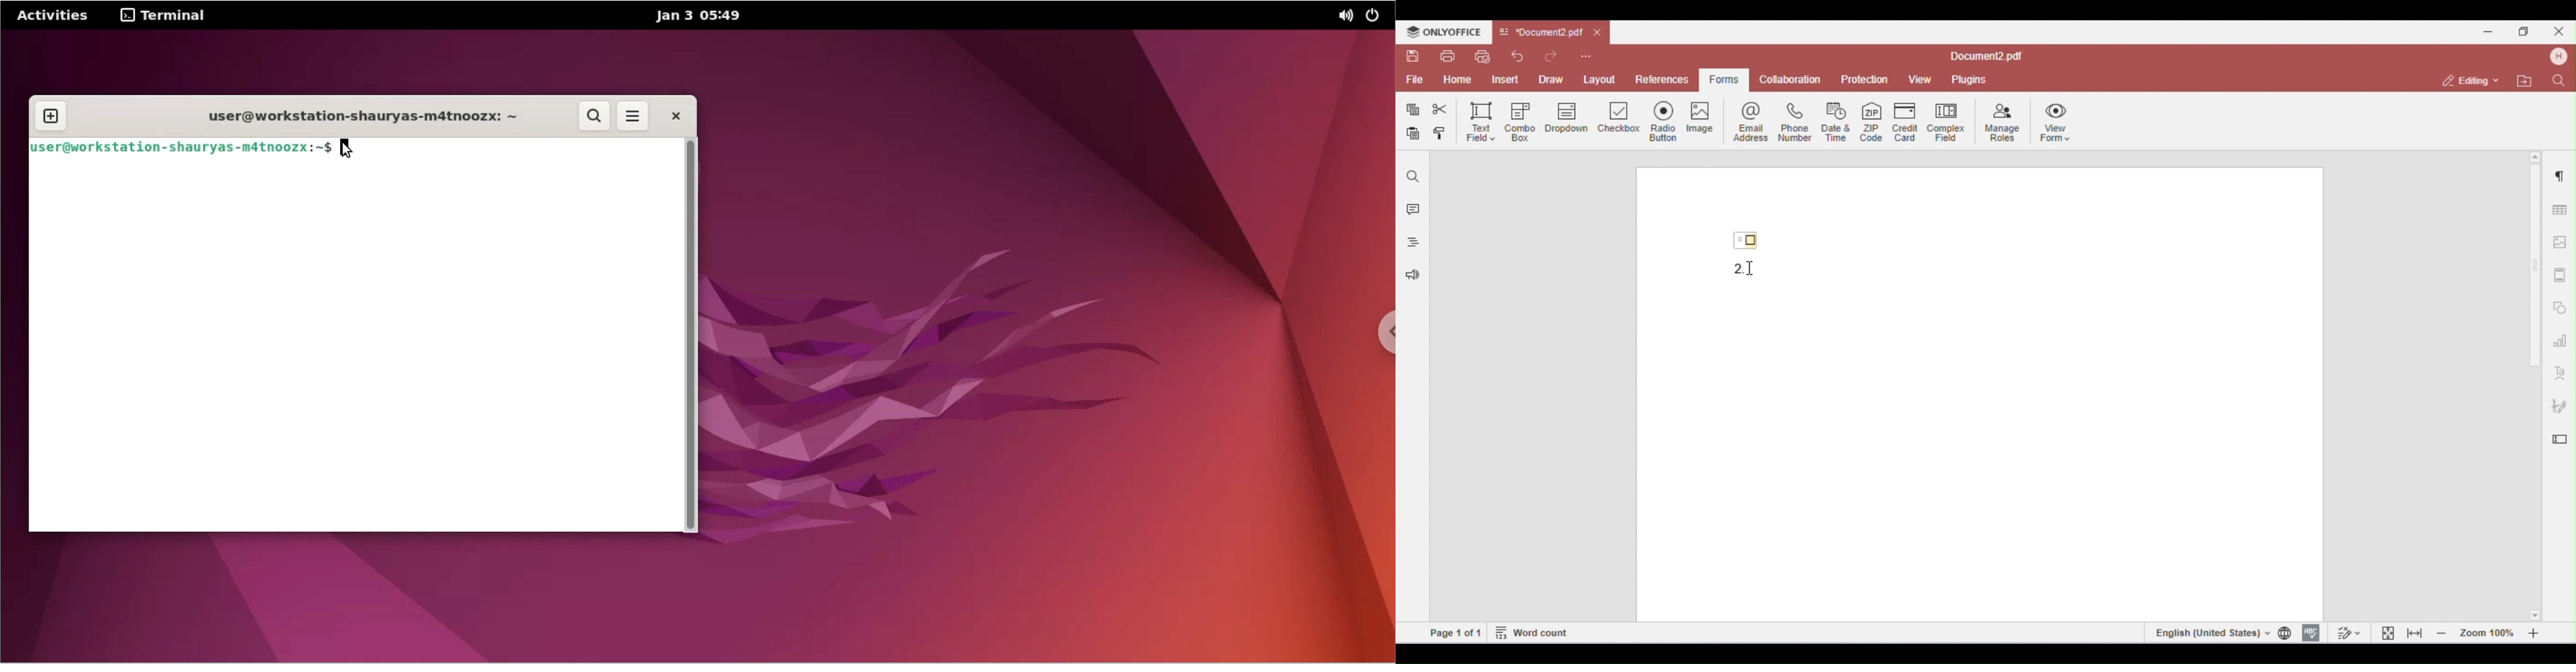 The width and height of the screenshot is (2576, 672). Describe the element at coordinates (1381, 336) in the screenshot. I see `chrome options` at that location.